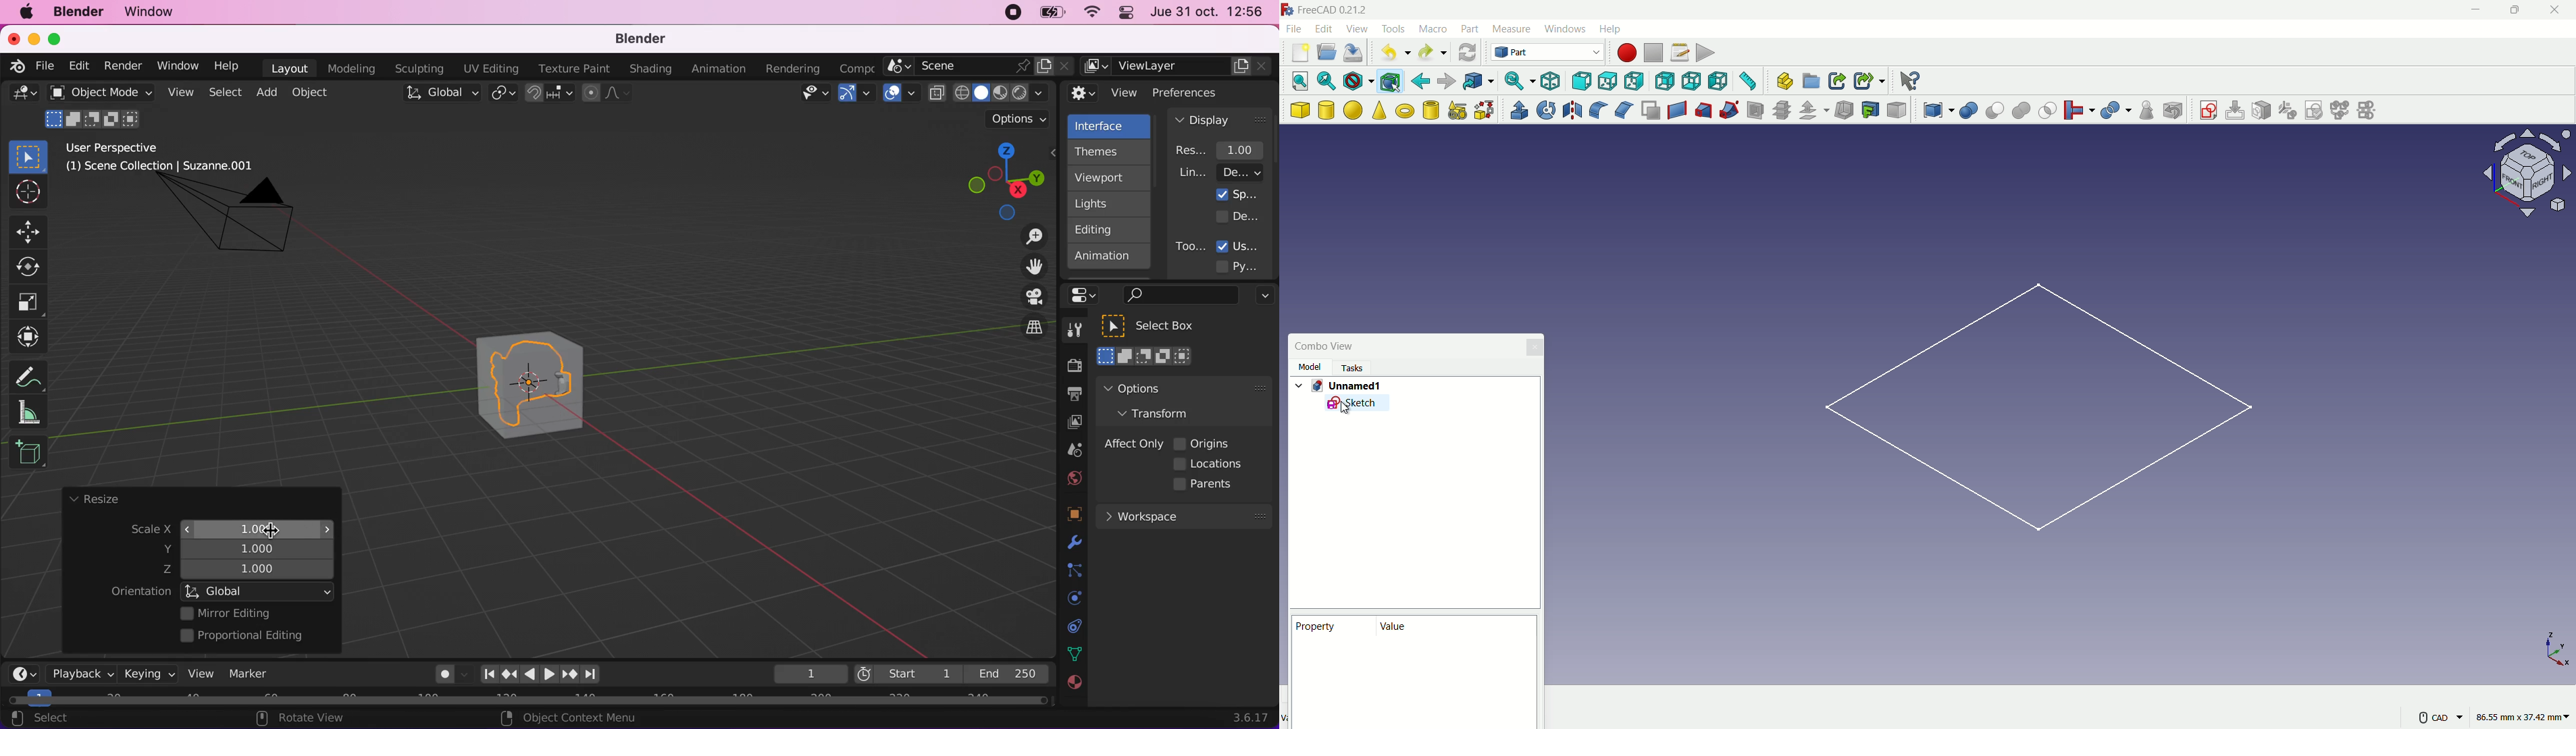 The image size is (2576, 756). Describe the element at coordinates (2523, 714) in the screenshot. I see `86.55 mm, 37.42 mm` at that location.